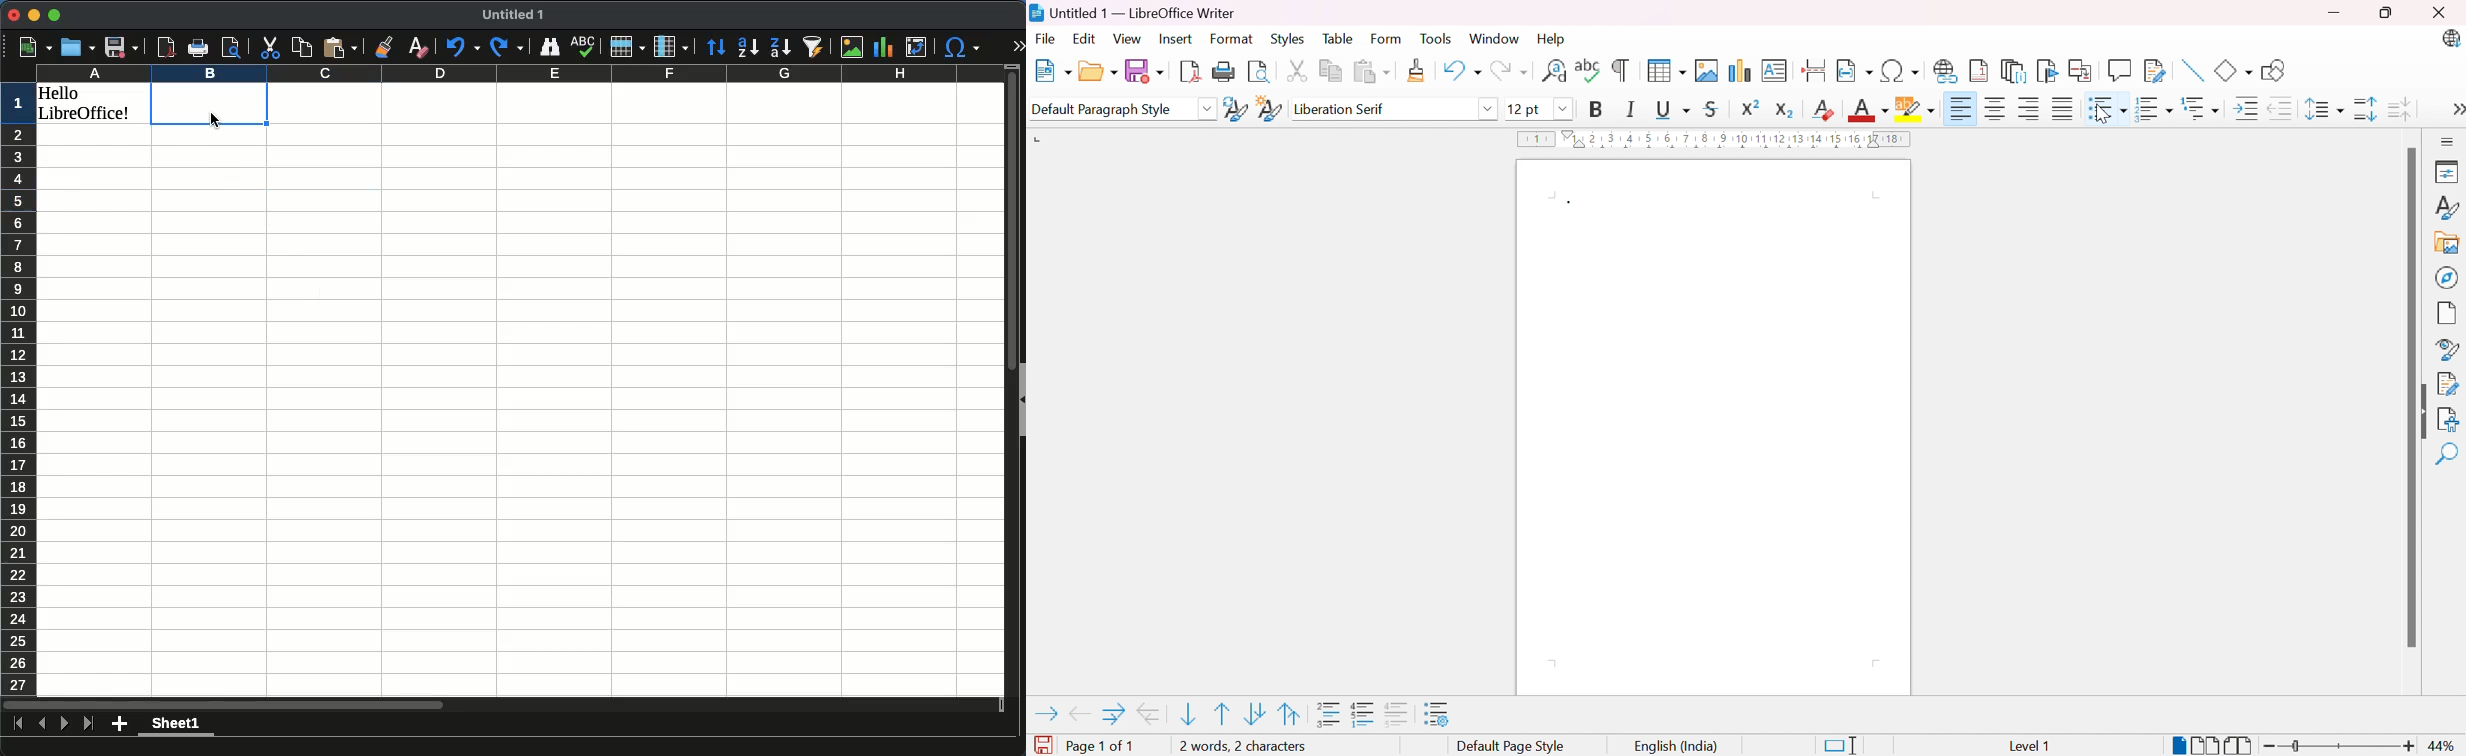 The image size is (2492, 756). What do you see at coordinates (1418, 71) in the screenshot?
I see `Clone formatting` at bounding box center [1418, 71].